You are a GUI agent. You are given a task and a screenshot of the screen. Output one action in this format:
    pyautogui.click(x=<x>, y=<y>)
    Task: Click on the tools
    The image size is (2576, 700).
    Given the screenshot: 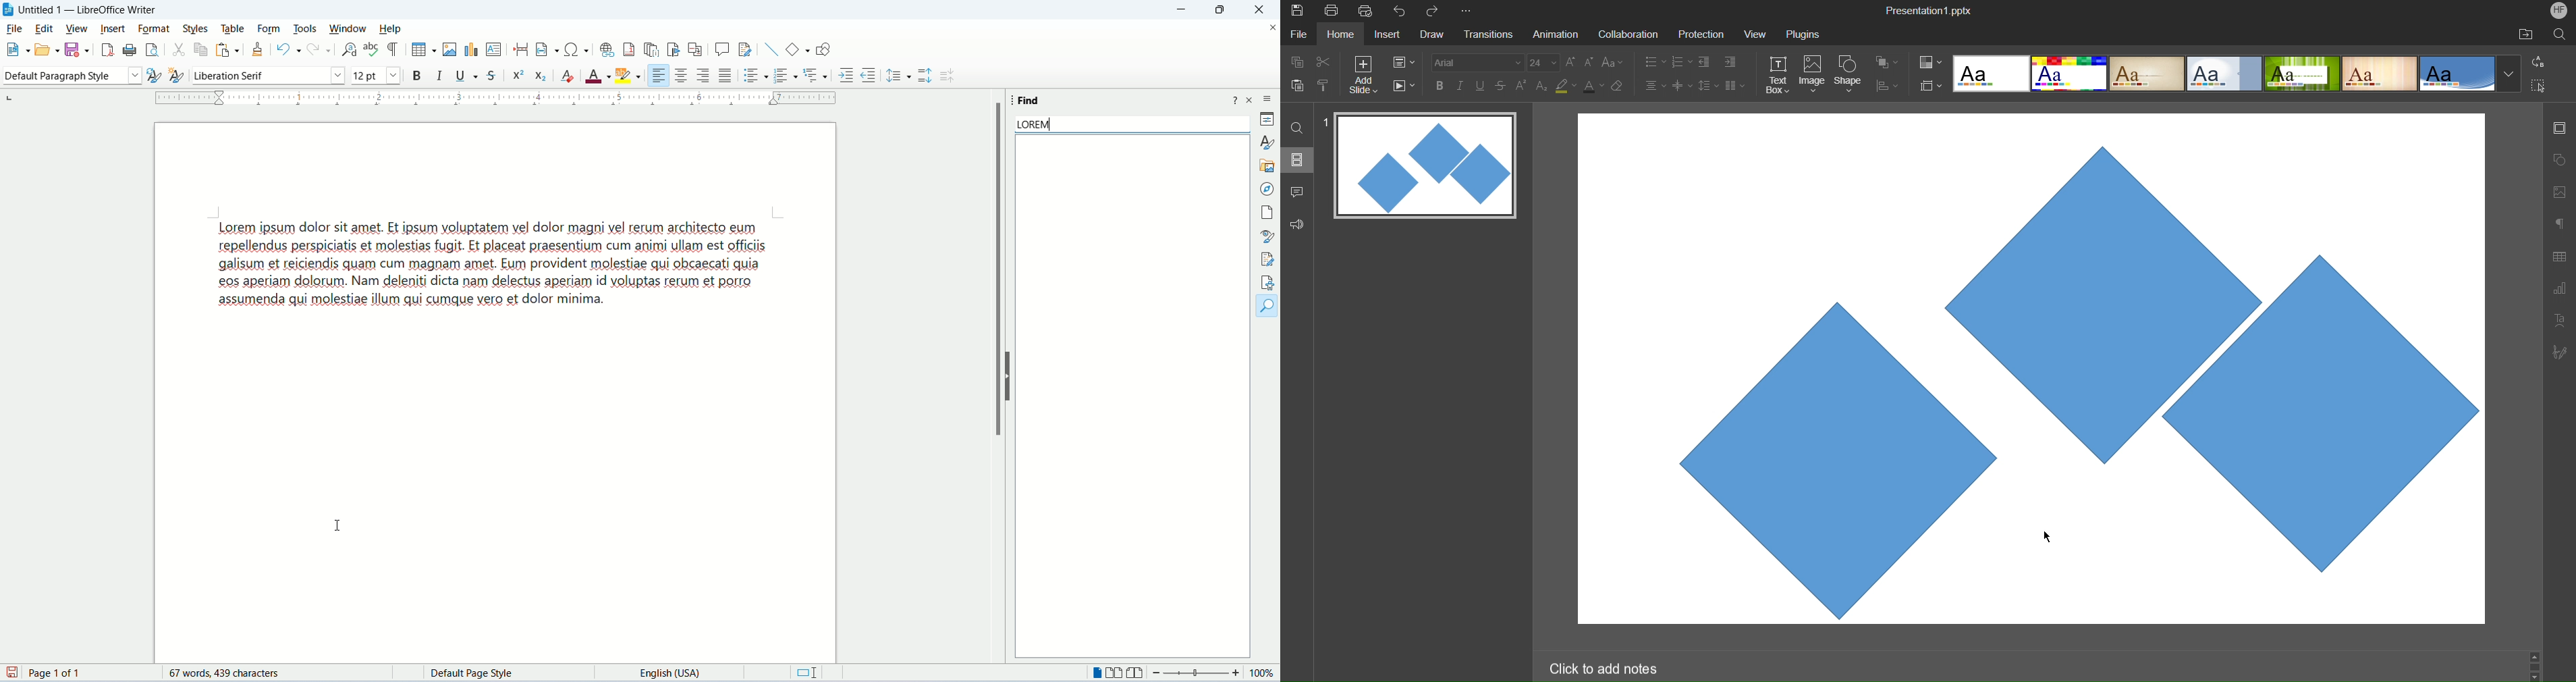 What is the action you would take?
    pyautogui.click(x=305, y=28)
    